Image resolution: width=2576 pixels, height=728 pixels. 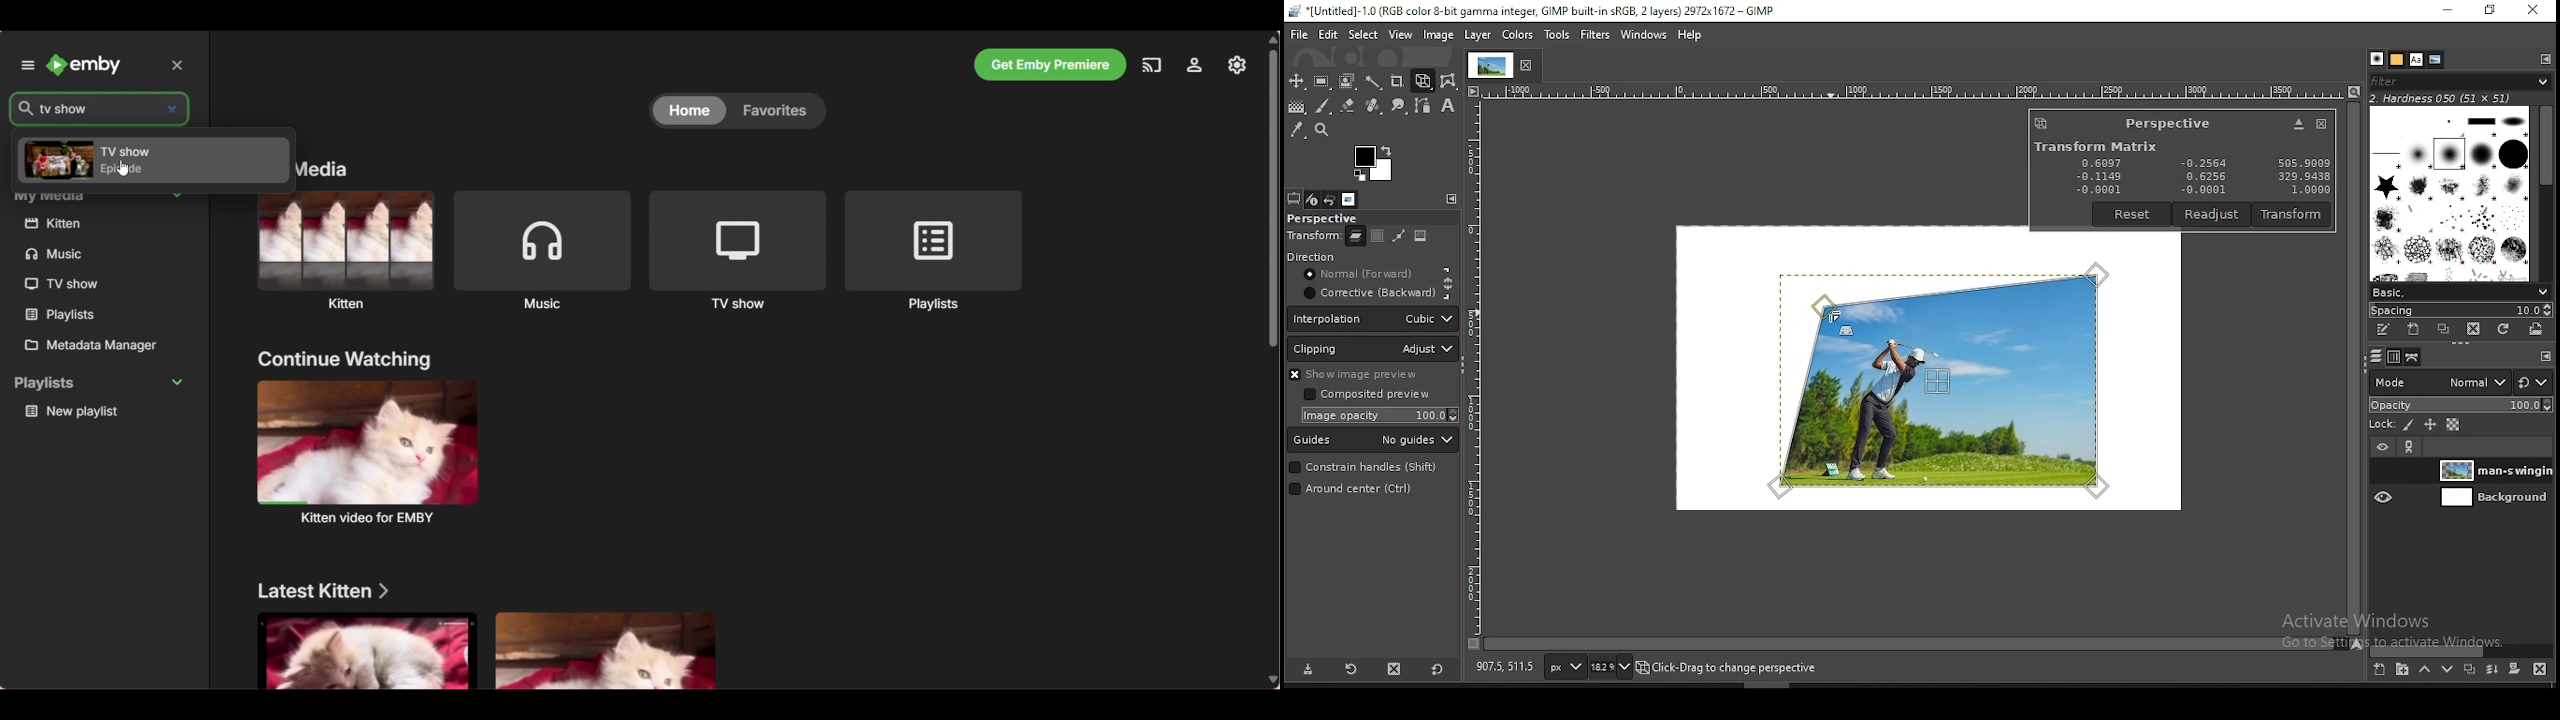 I want to click on playlists, so click(x=97, y=383).